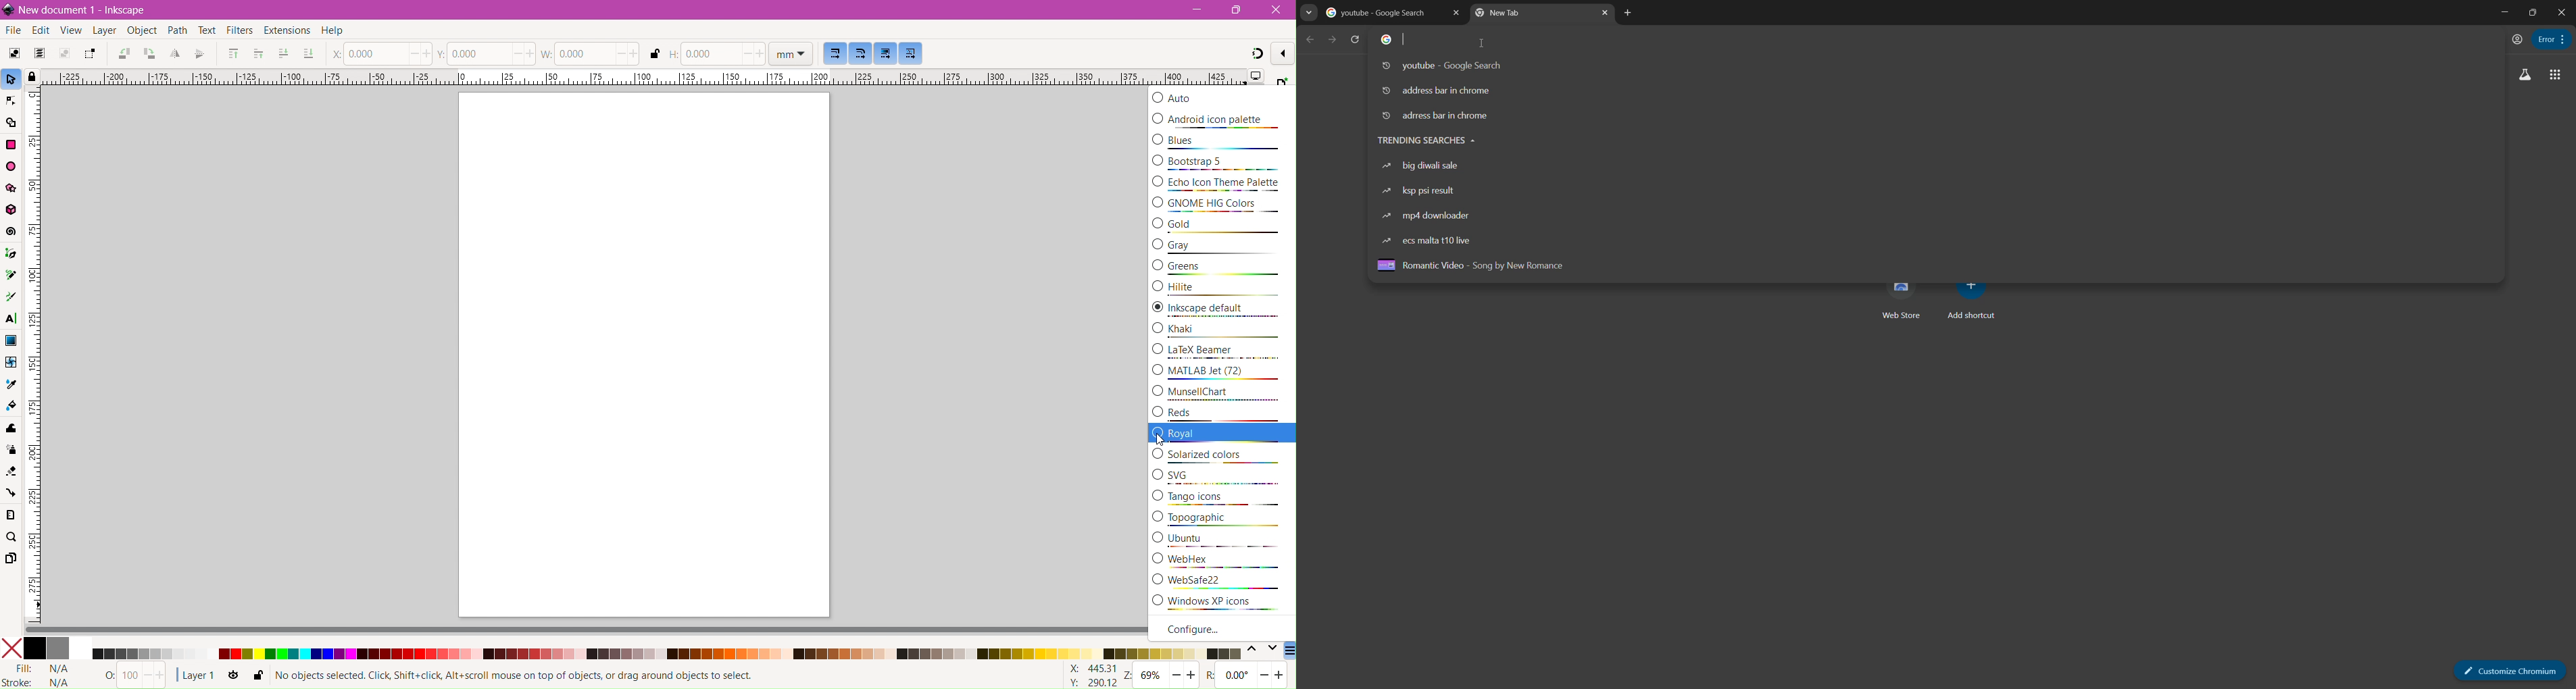  I want to click on Vertical Ruler, so click(32, 355).